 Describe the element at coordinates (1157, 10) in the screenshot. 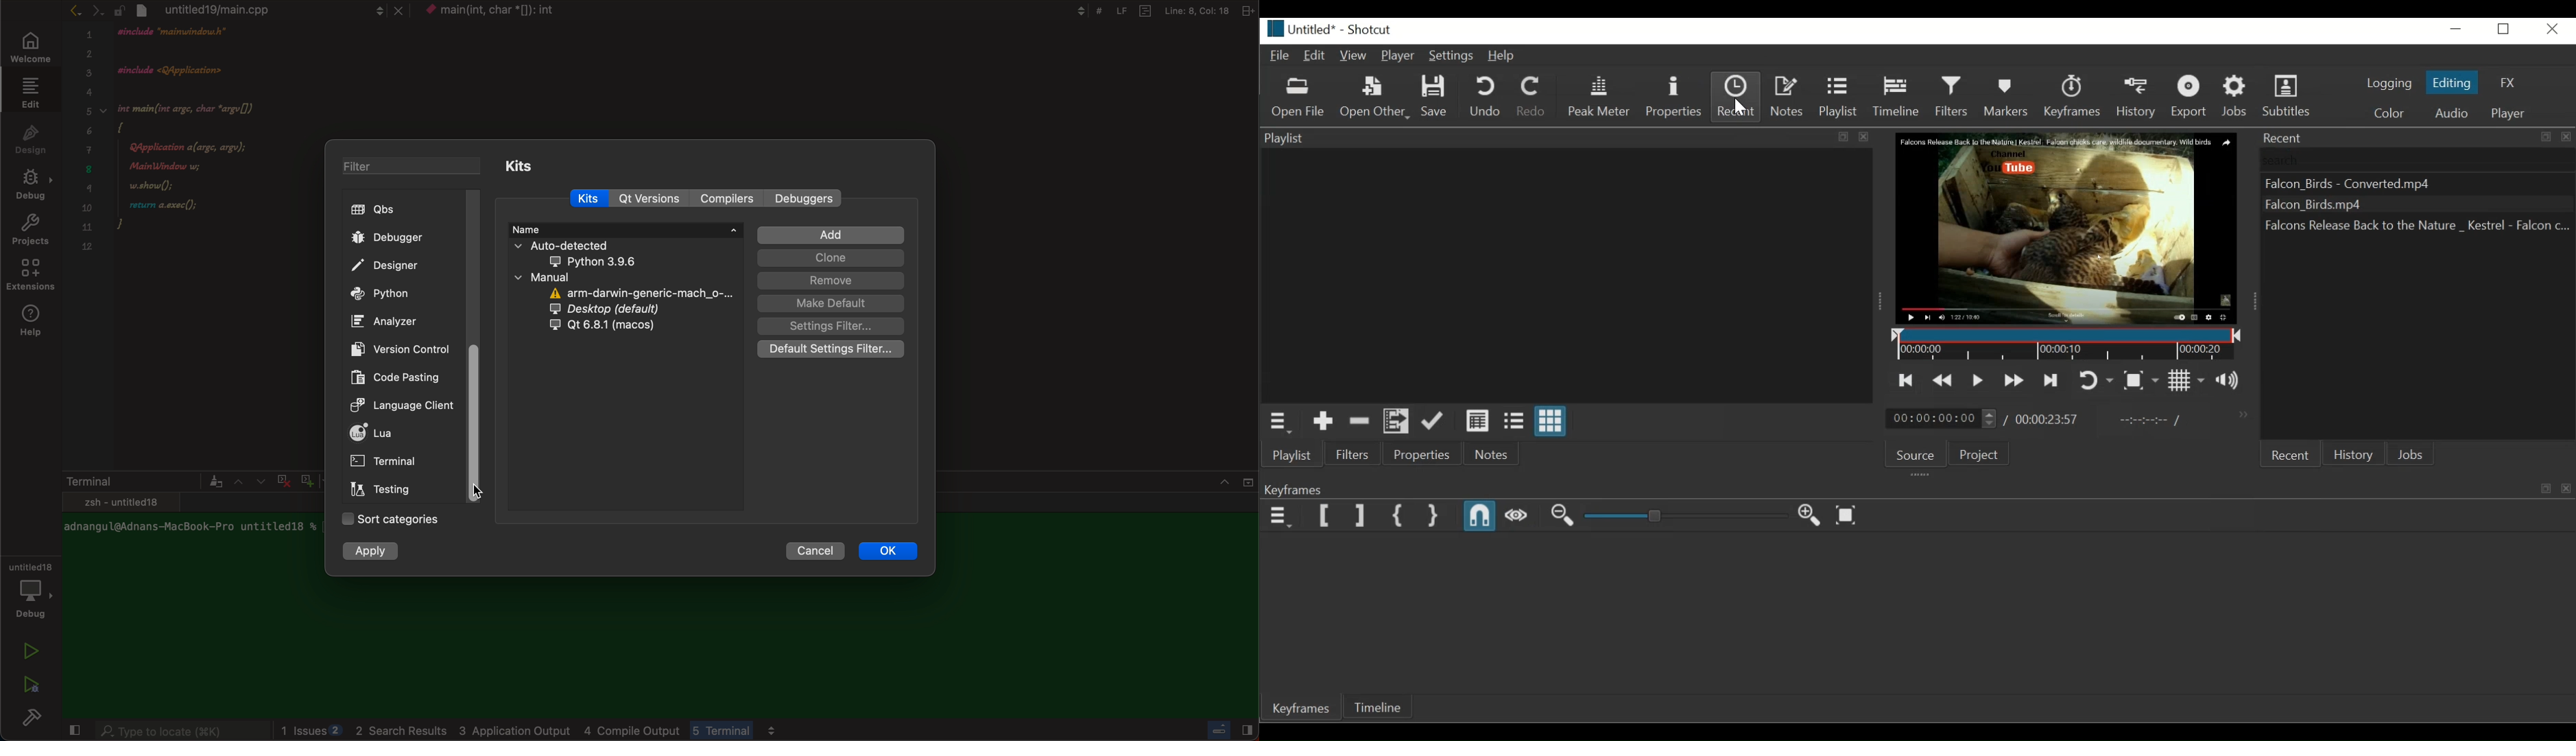

I see `file information` at that location.